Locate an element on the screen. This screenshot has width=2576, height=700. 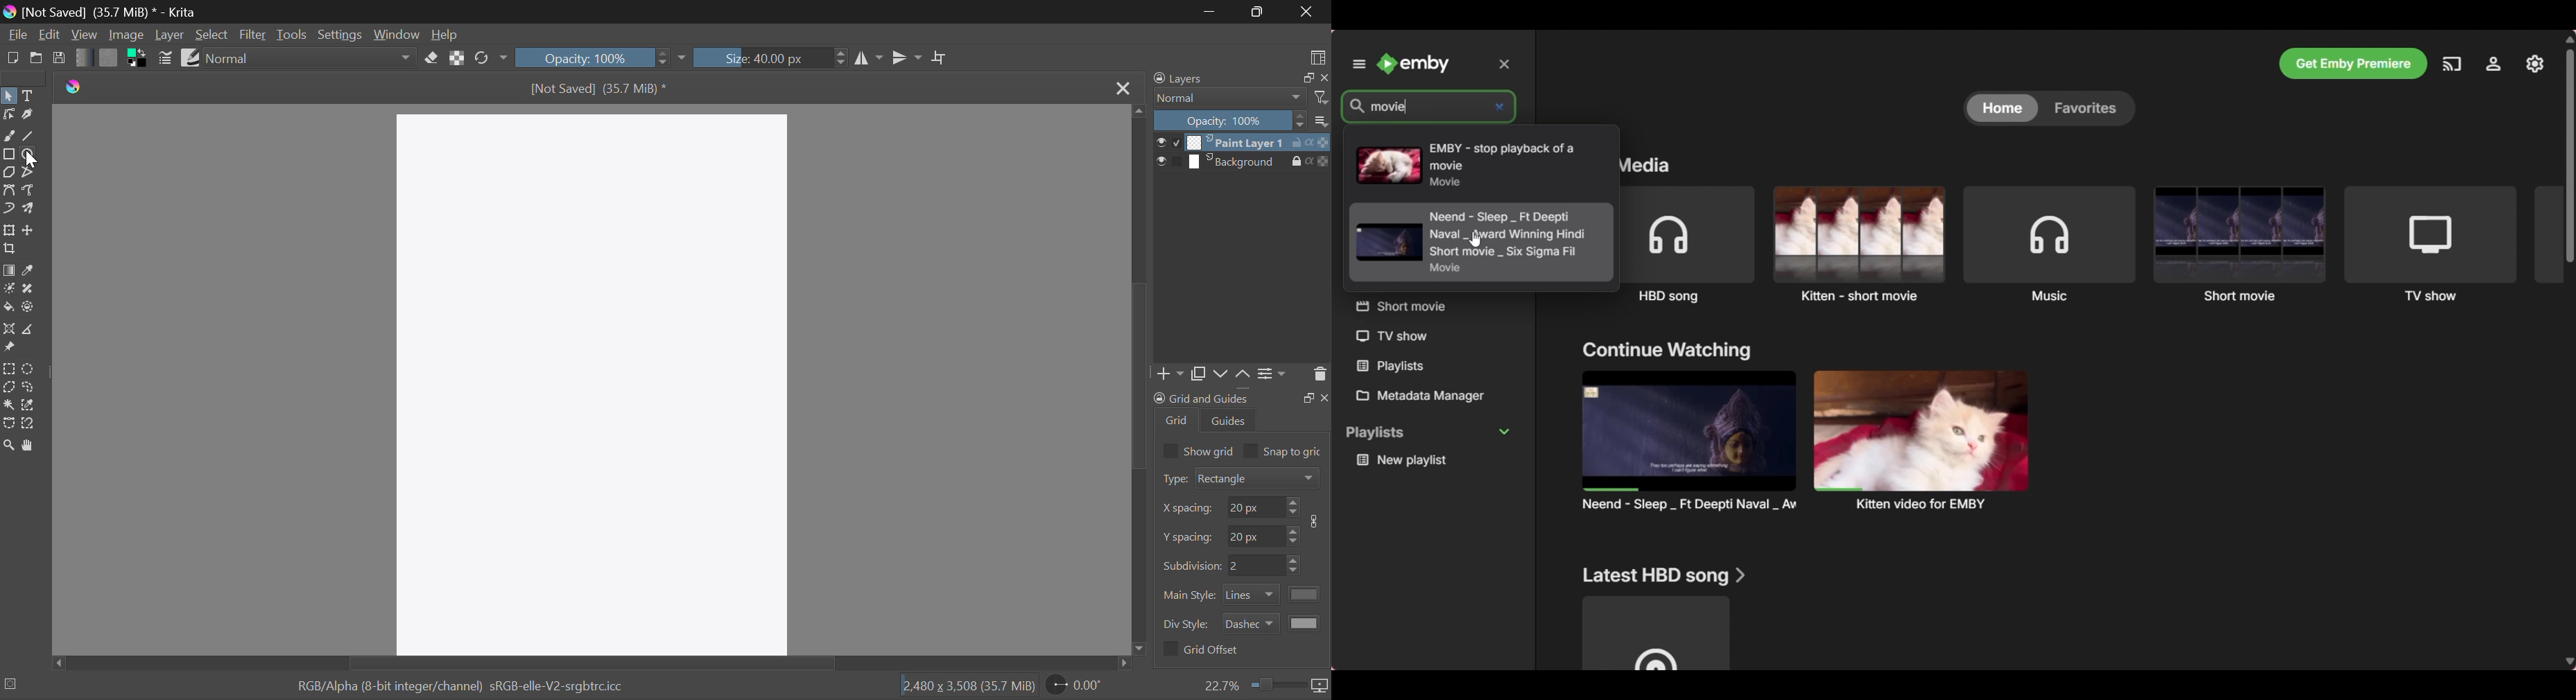
Assistant Tool is located at coordinates (9, 329).